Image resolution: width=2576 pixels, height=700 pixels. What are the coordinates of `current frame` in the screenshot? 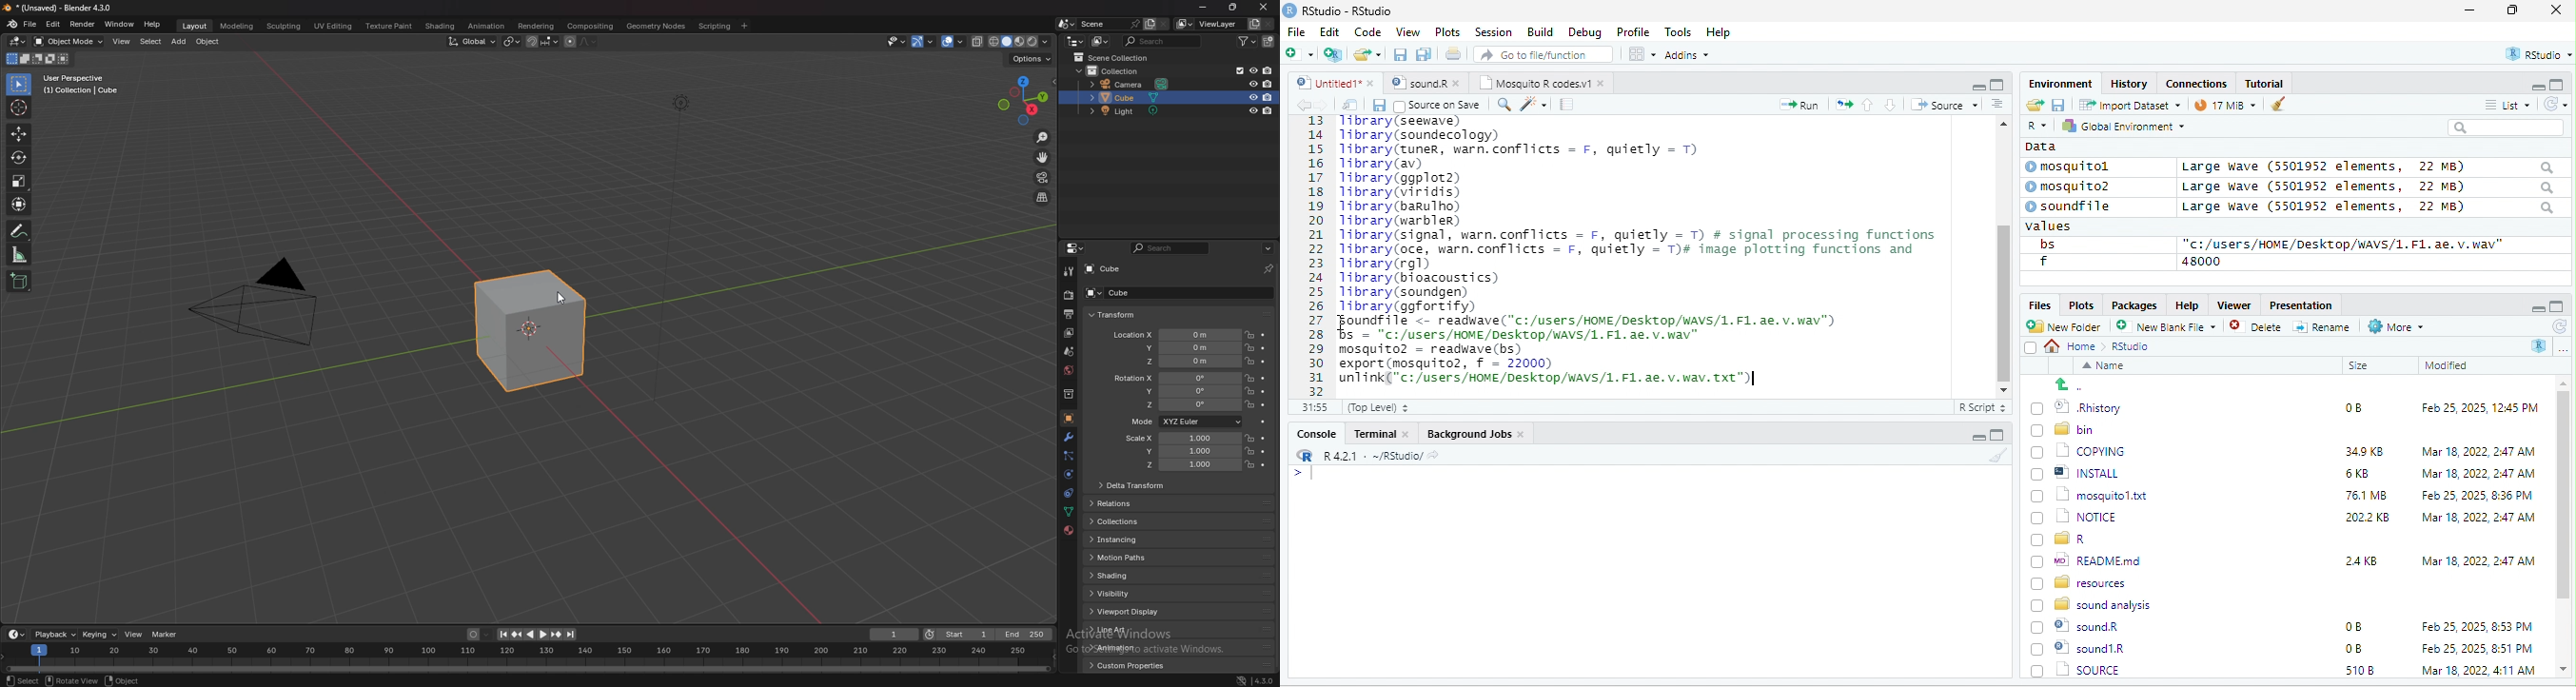 It's located at (894, 634).